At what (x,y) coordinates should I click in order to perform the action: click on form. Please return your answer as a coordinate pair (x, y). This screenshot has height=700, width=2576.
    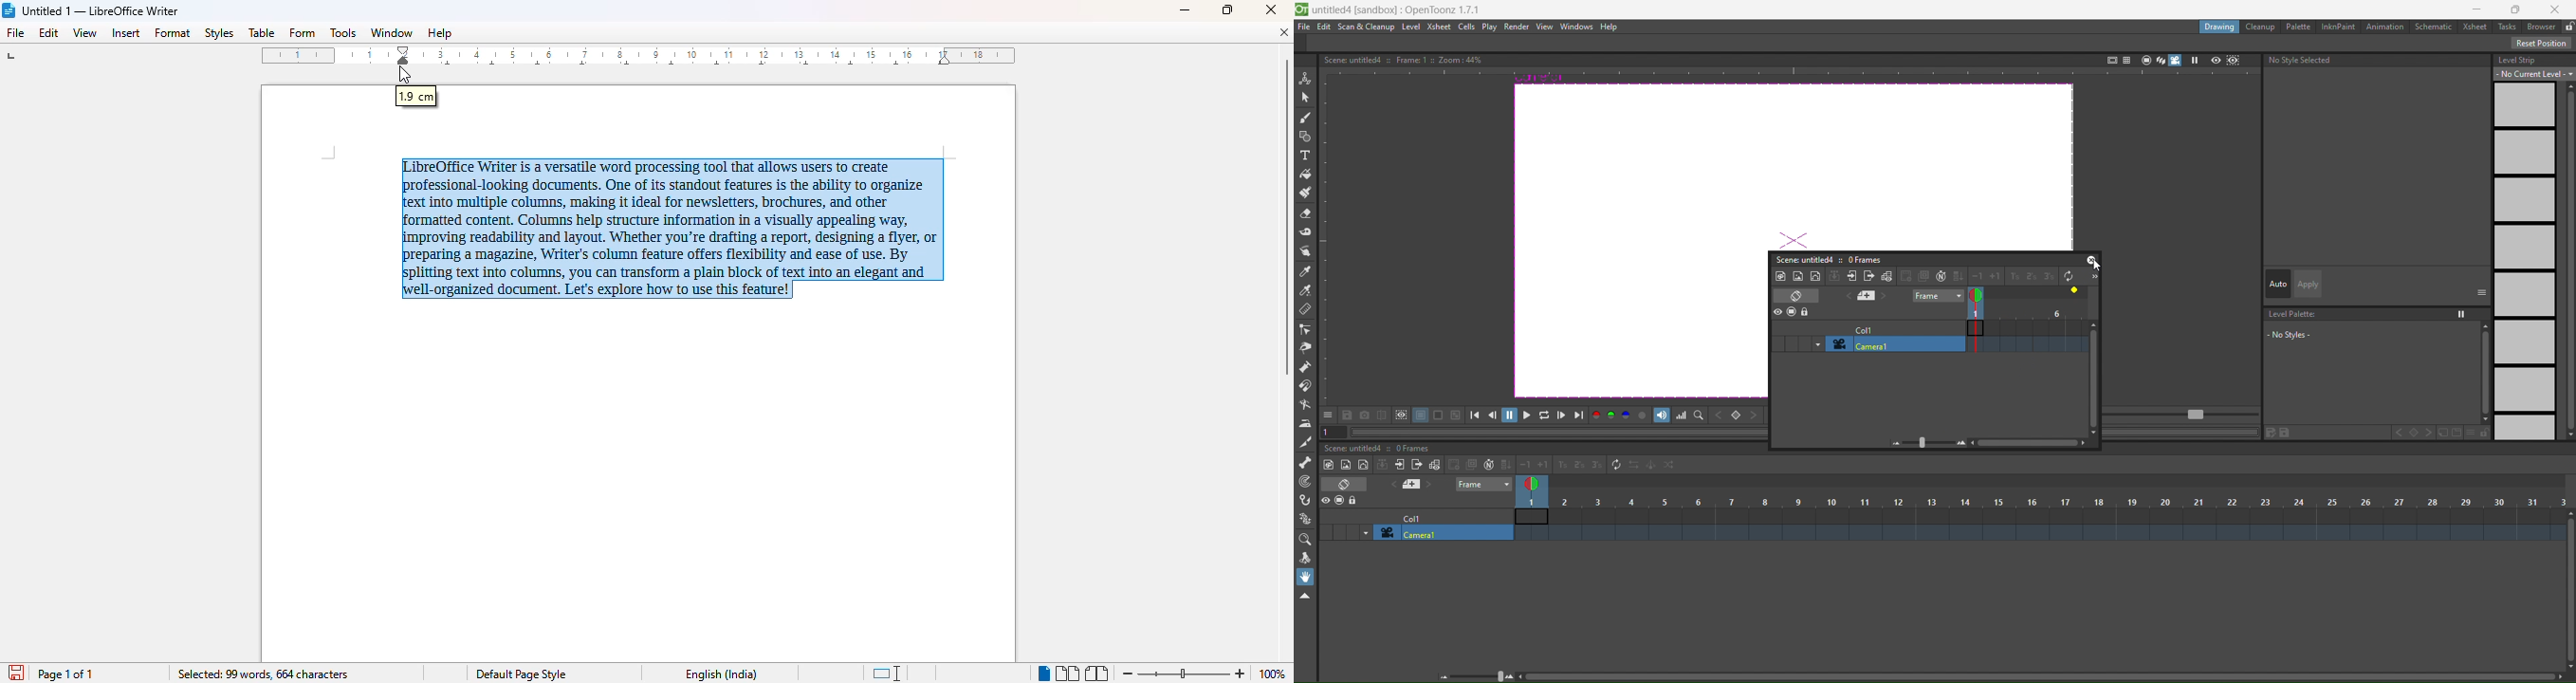
    Looking at the image, I should click on (302, 33).